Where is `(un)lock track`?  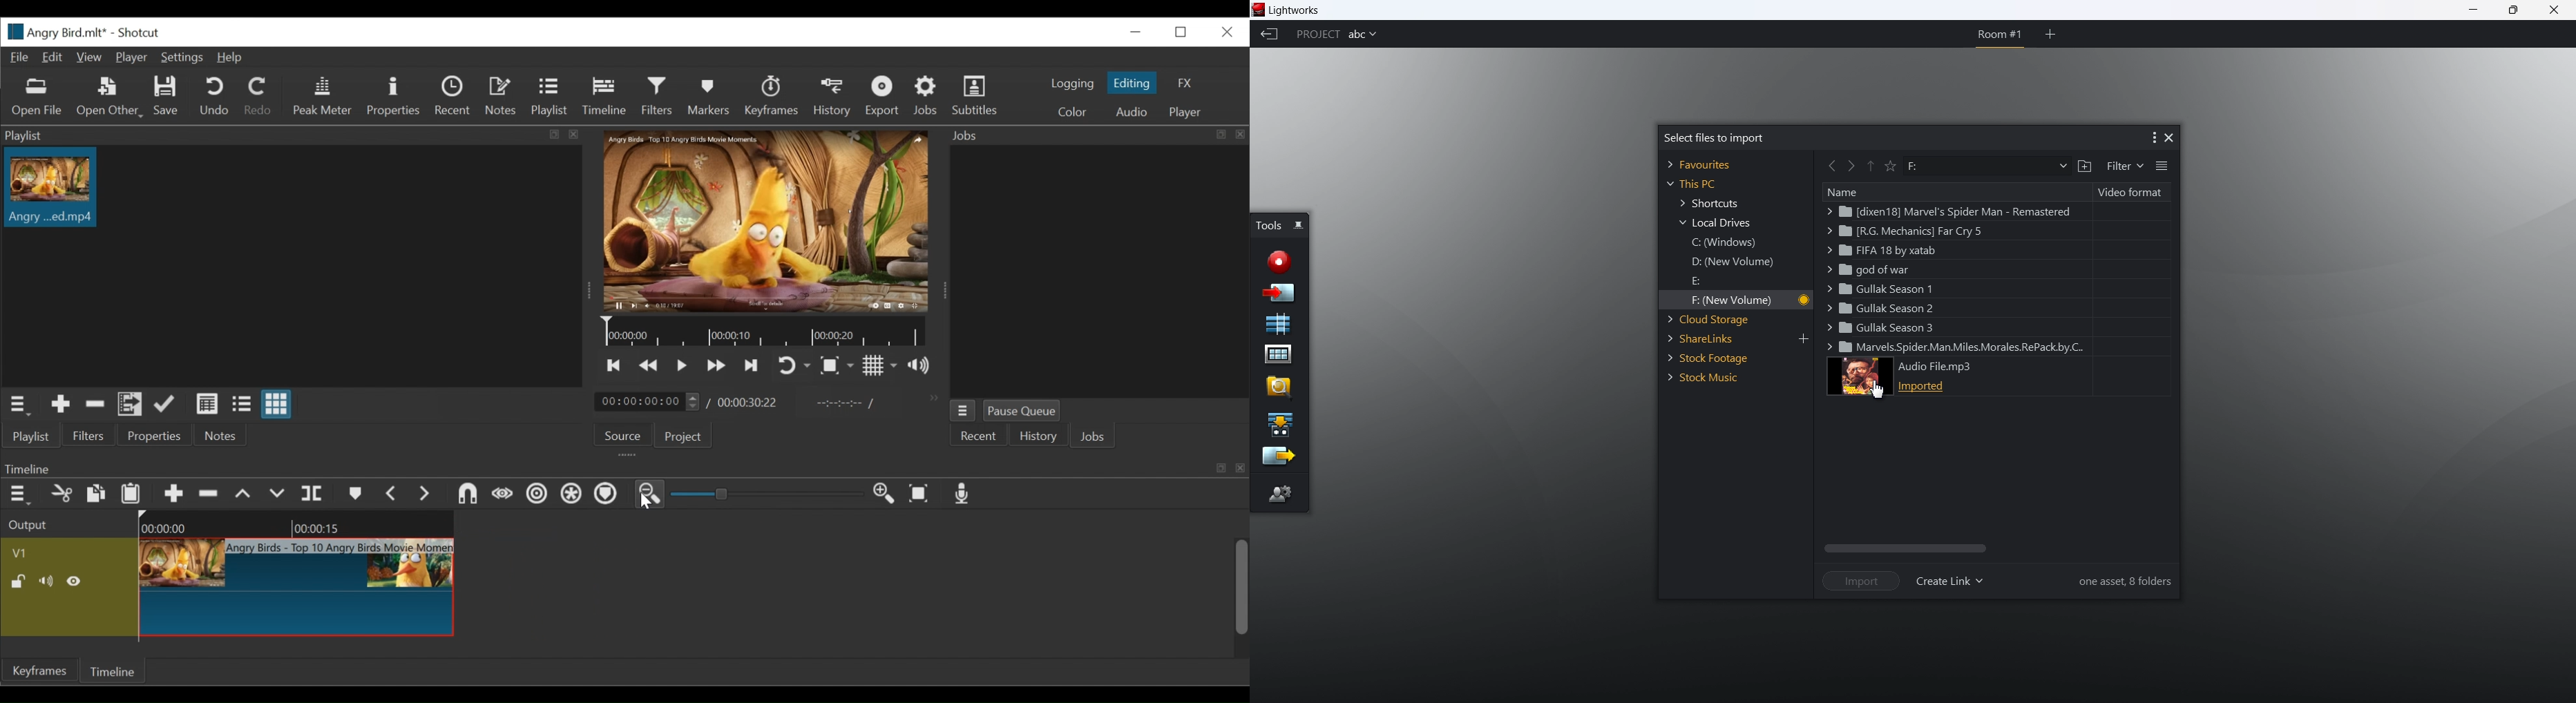 (un)lock track is located at coordinates (18, 582).